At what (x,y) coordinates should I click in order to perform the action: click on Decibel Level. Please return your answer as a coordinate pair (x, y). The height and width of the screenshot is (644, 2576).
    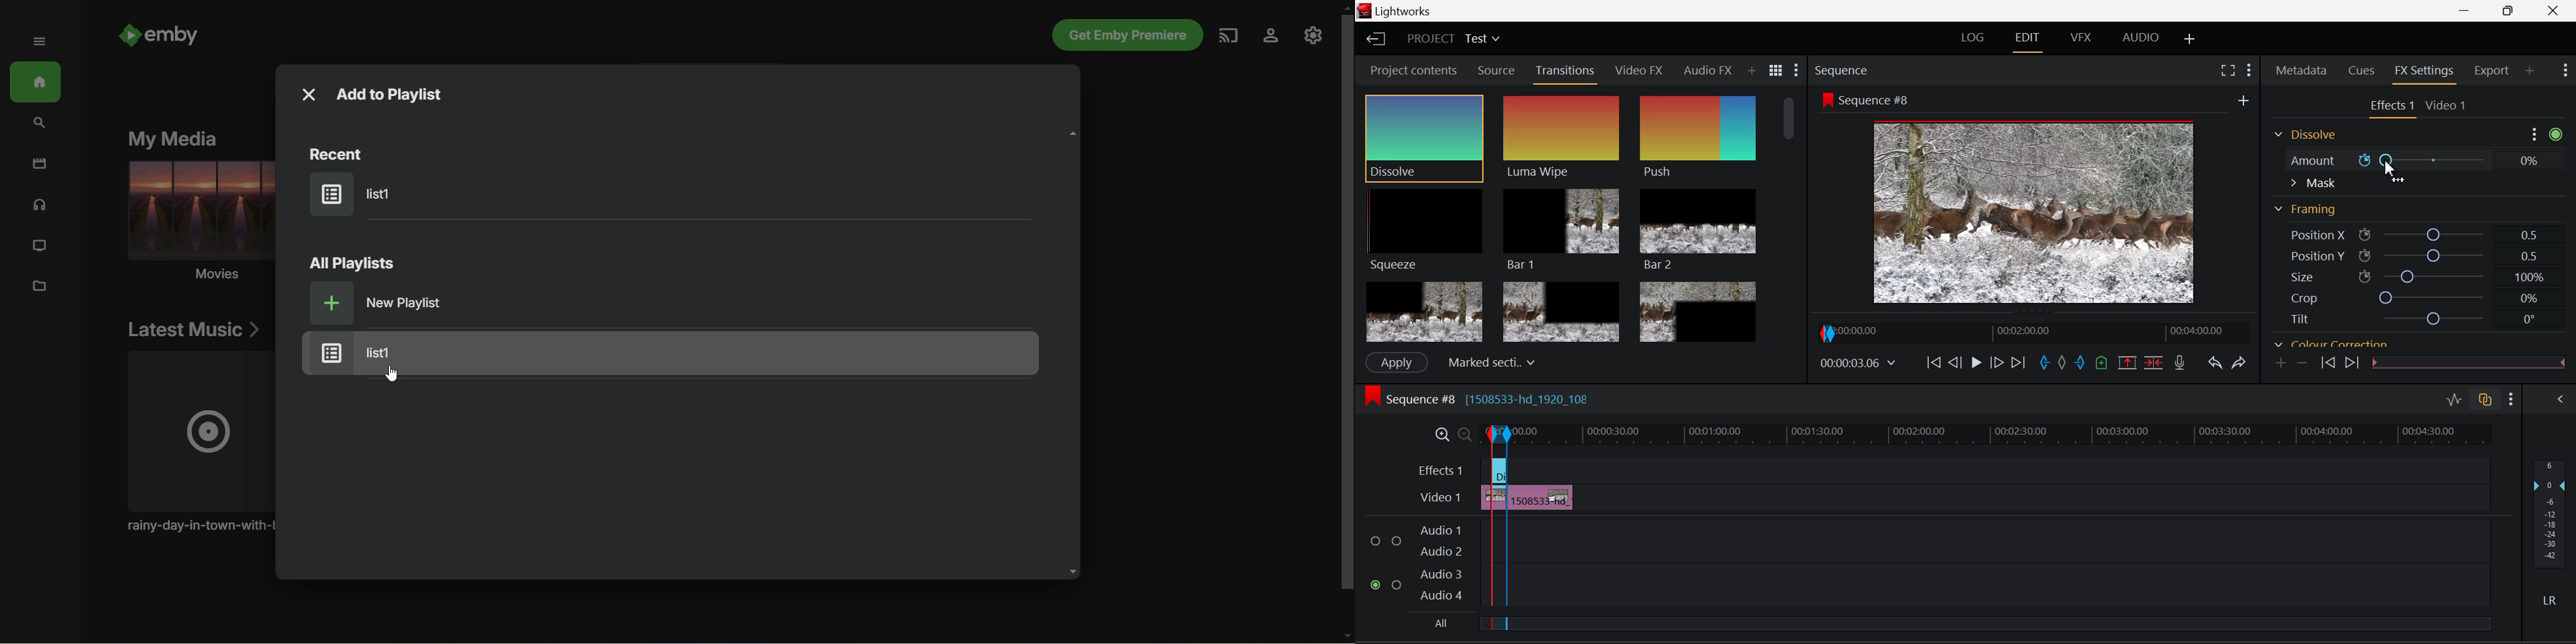
    Looking at the image, I should click on (2552, 535).